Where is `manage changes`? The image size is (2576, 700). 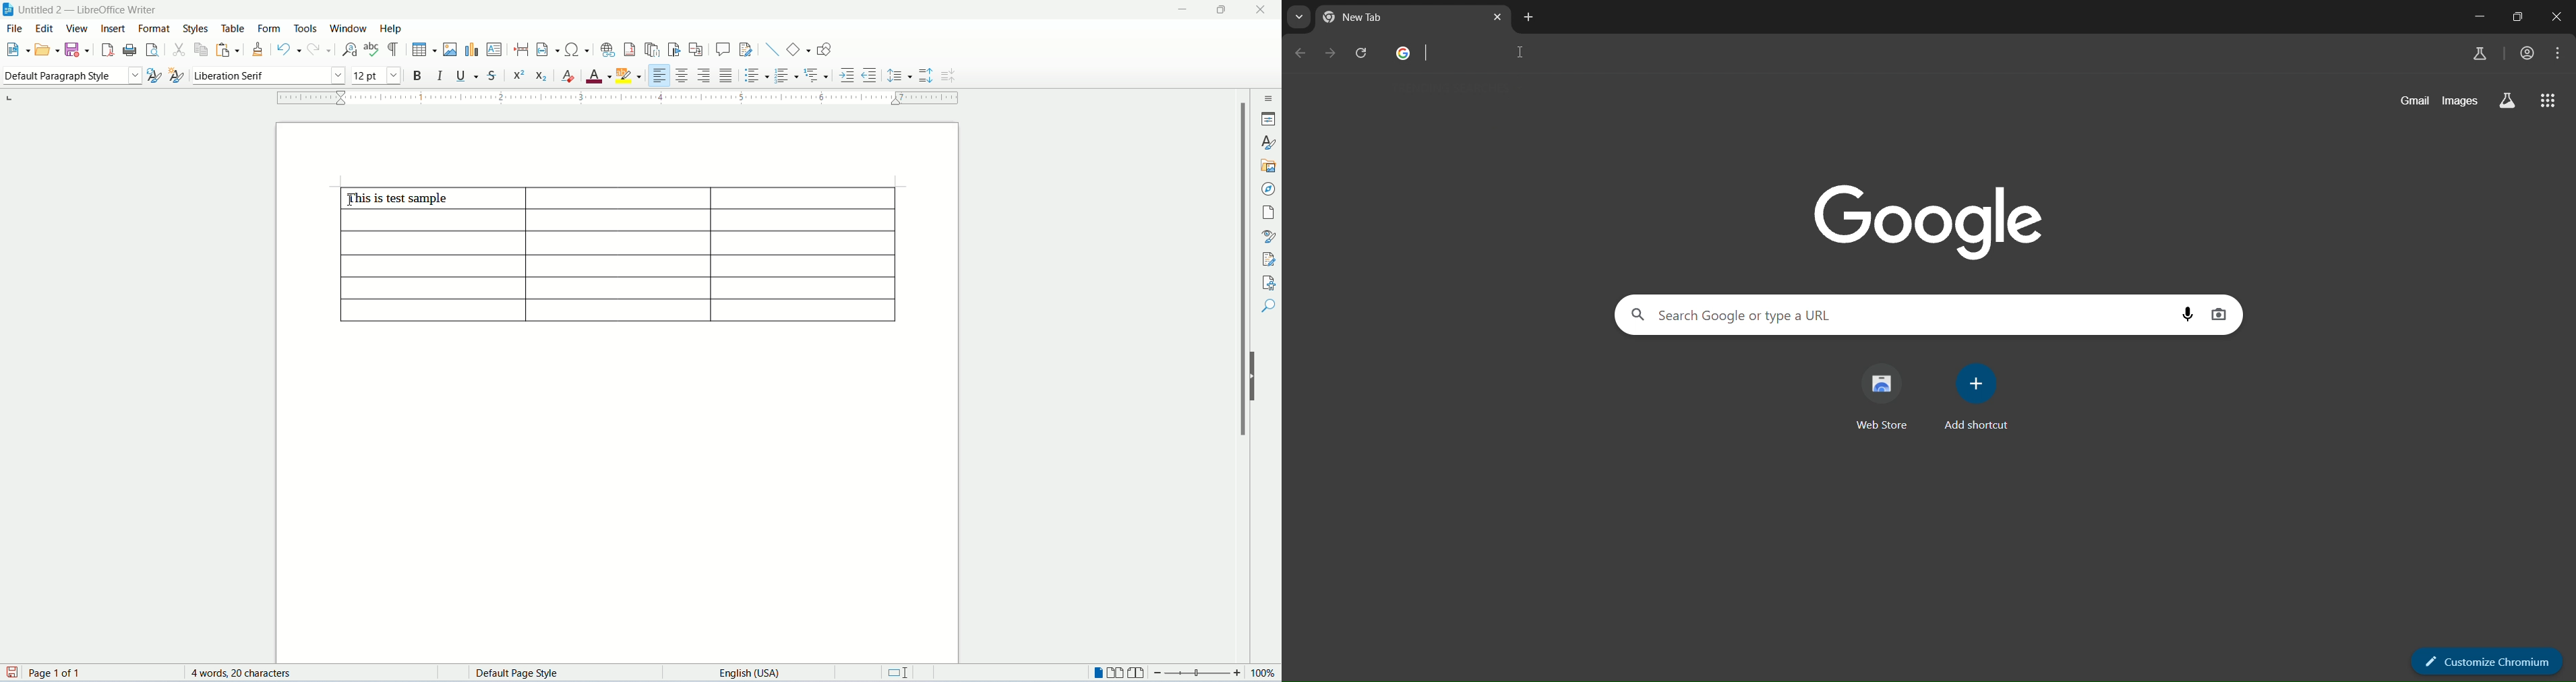 manage changes is located at coordinates (1270, 259).